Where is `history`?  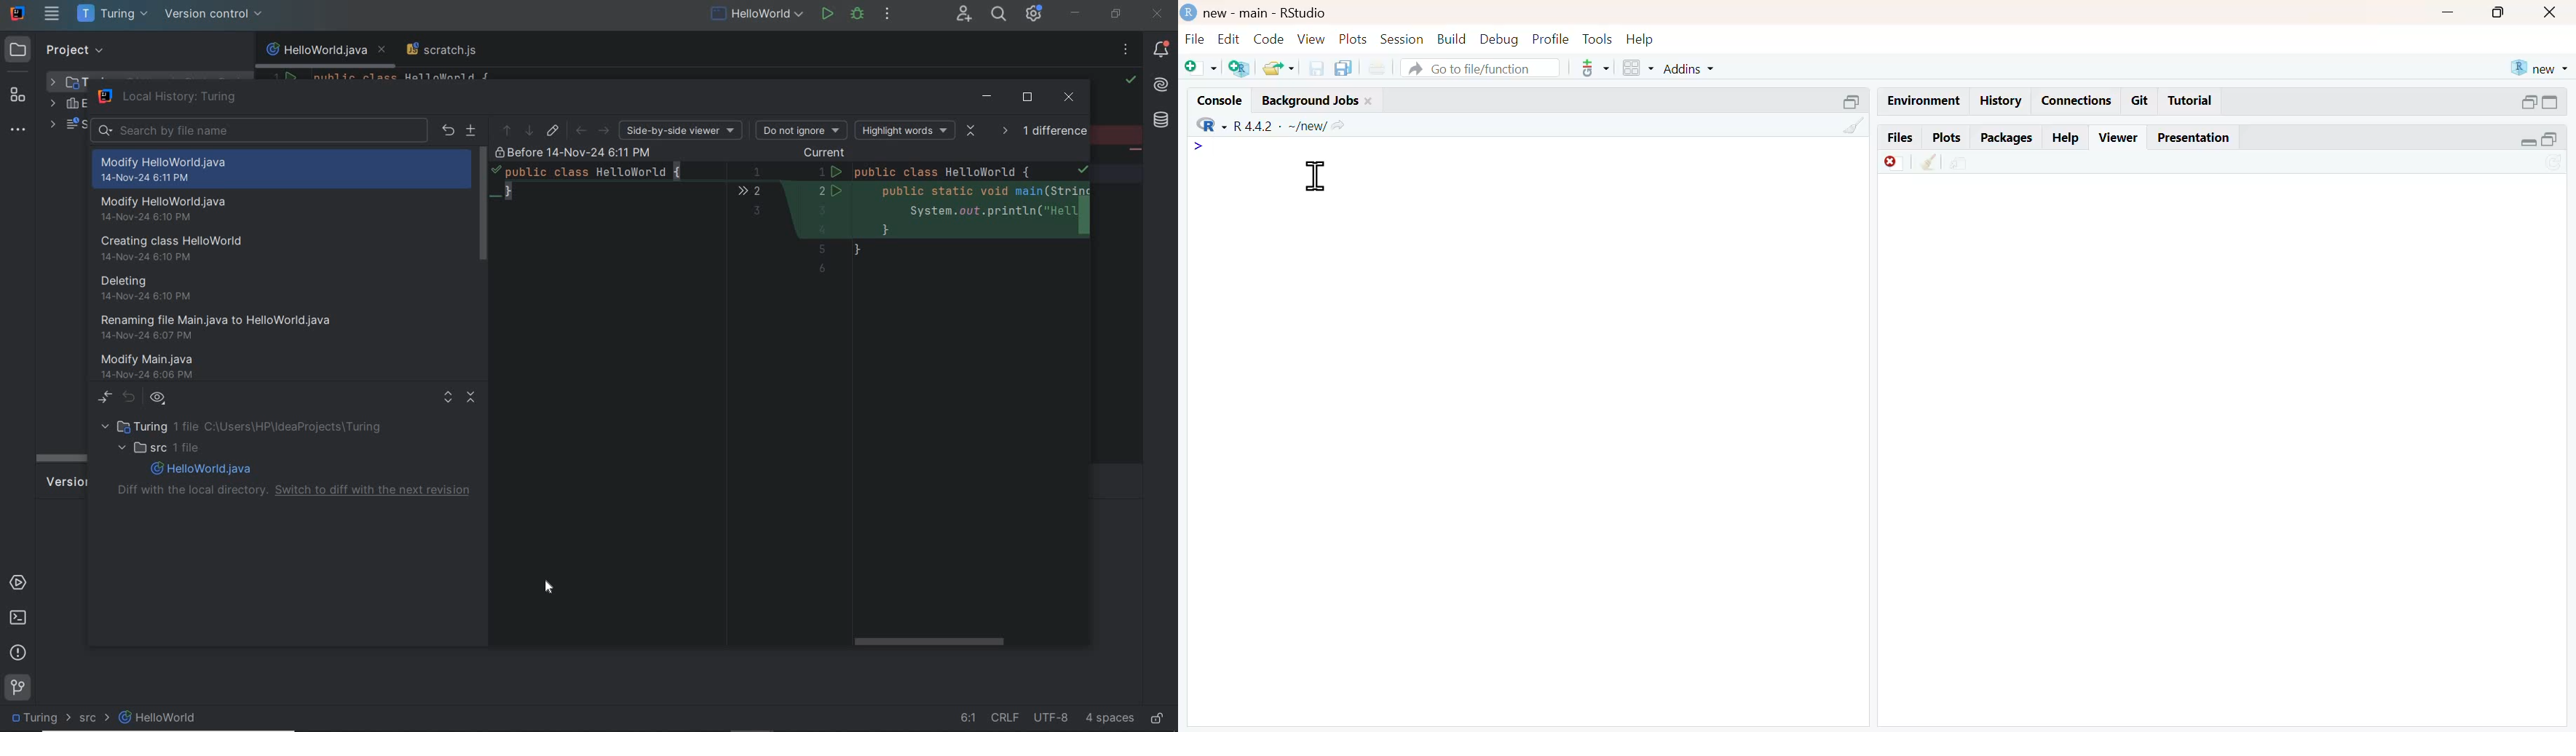
history is located at coordinates (1999, 101).